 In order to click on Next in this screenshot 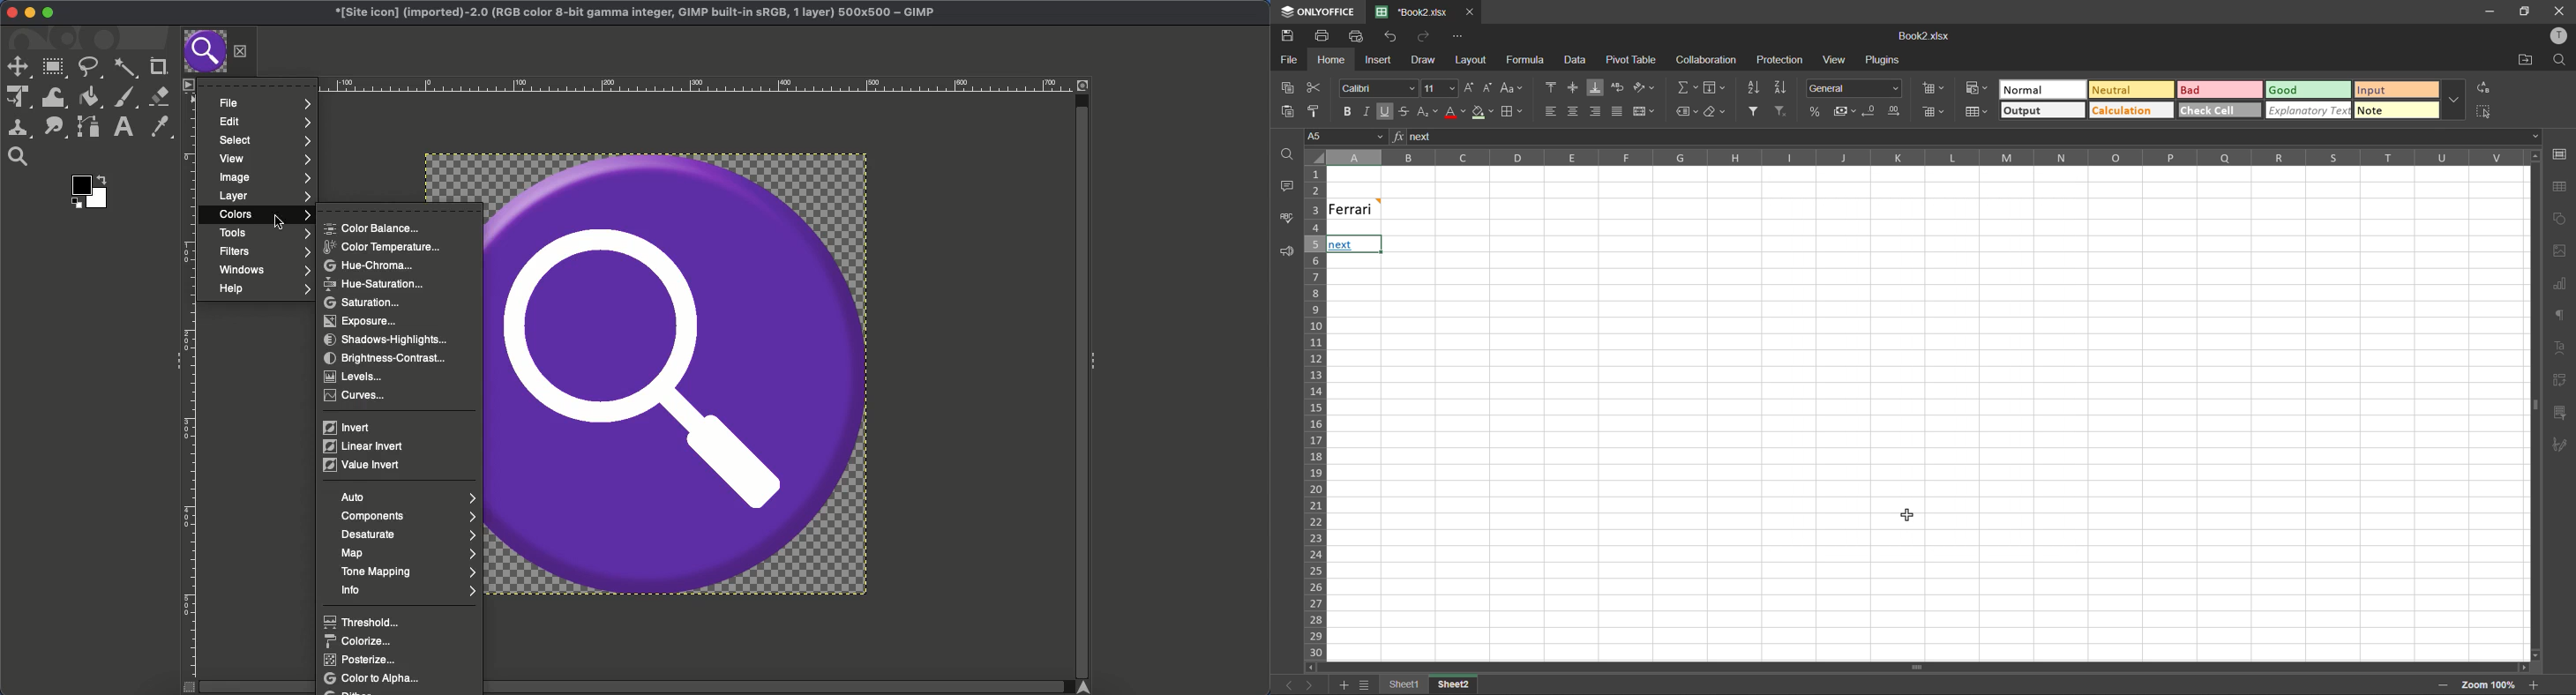, I will do `click(1340, 245)`.